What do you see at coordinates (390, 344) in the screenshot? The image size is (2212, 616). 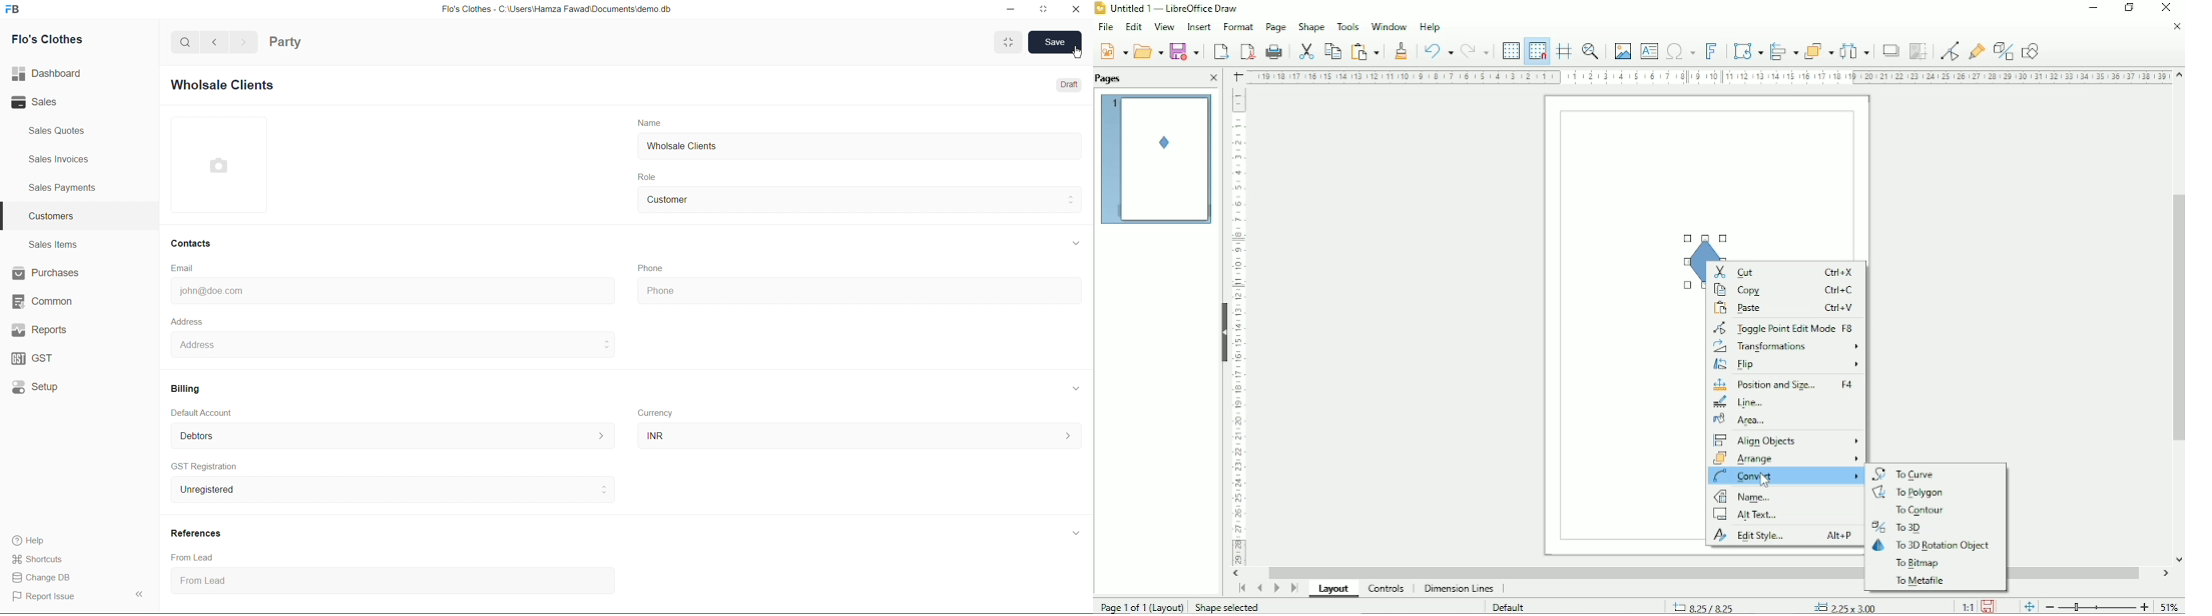 I see `Address :` at bounding box center [390, 344].